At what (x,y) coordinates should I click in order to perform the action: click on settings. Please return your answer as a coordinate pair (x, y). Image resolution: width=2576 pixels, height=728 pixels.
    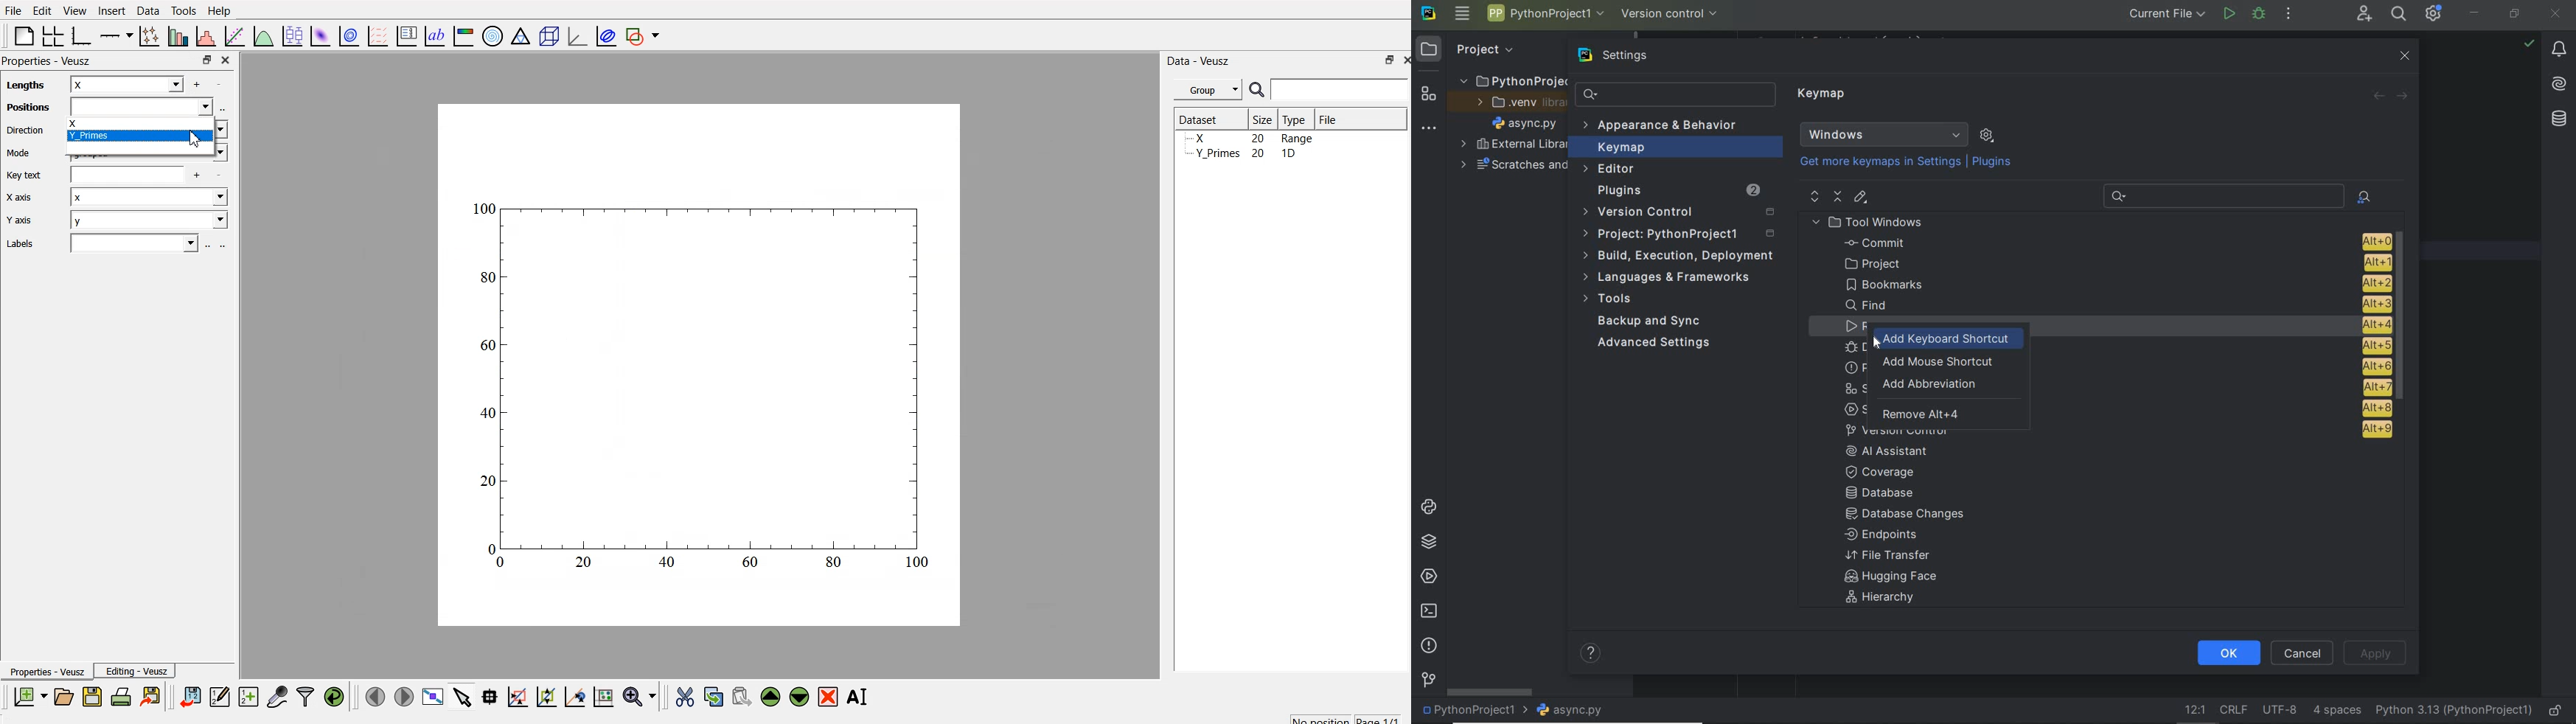
    Looking at the image, I should click on (1616, 55).